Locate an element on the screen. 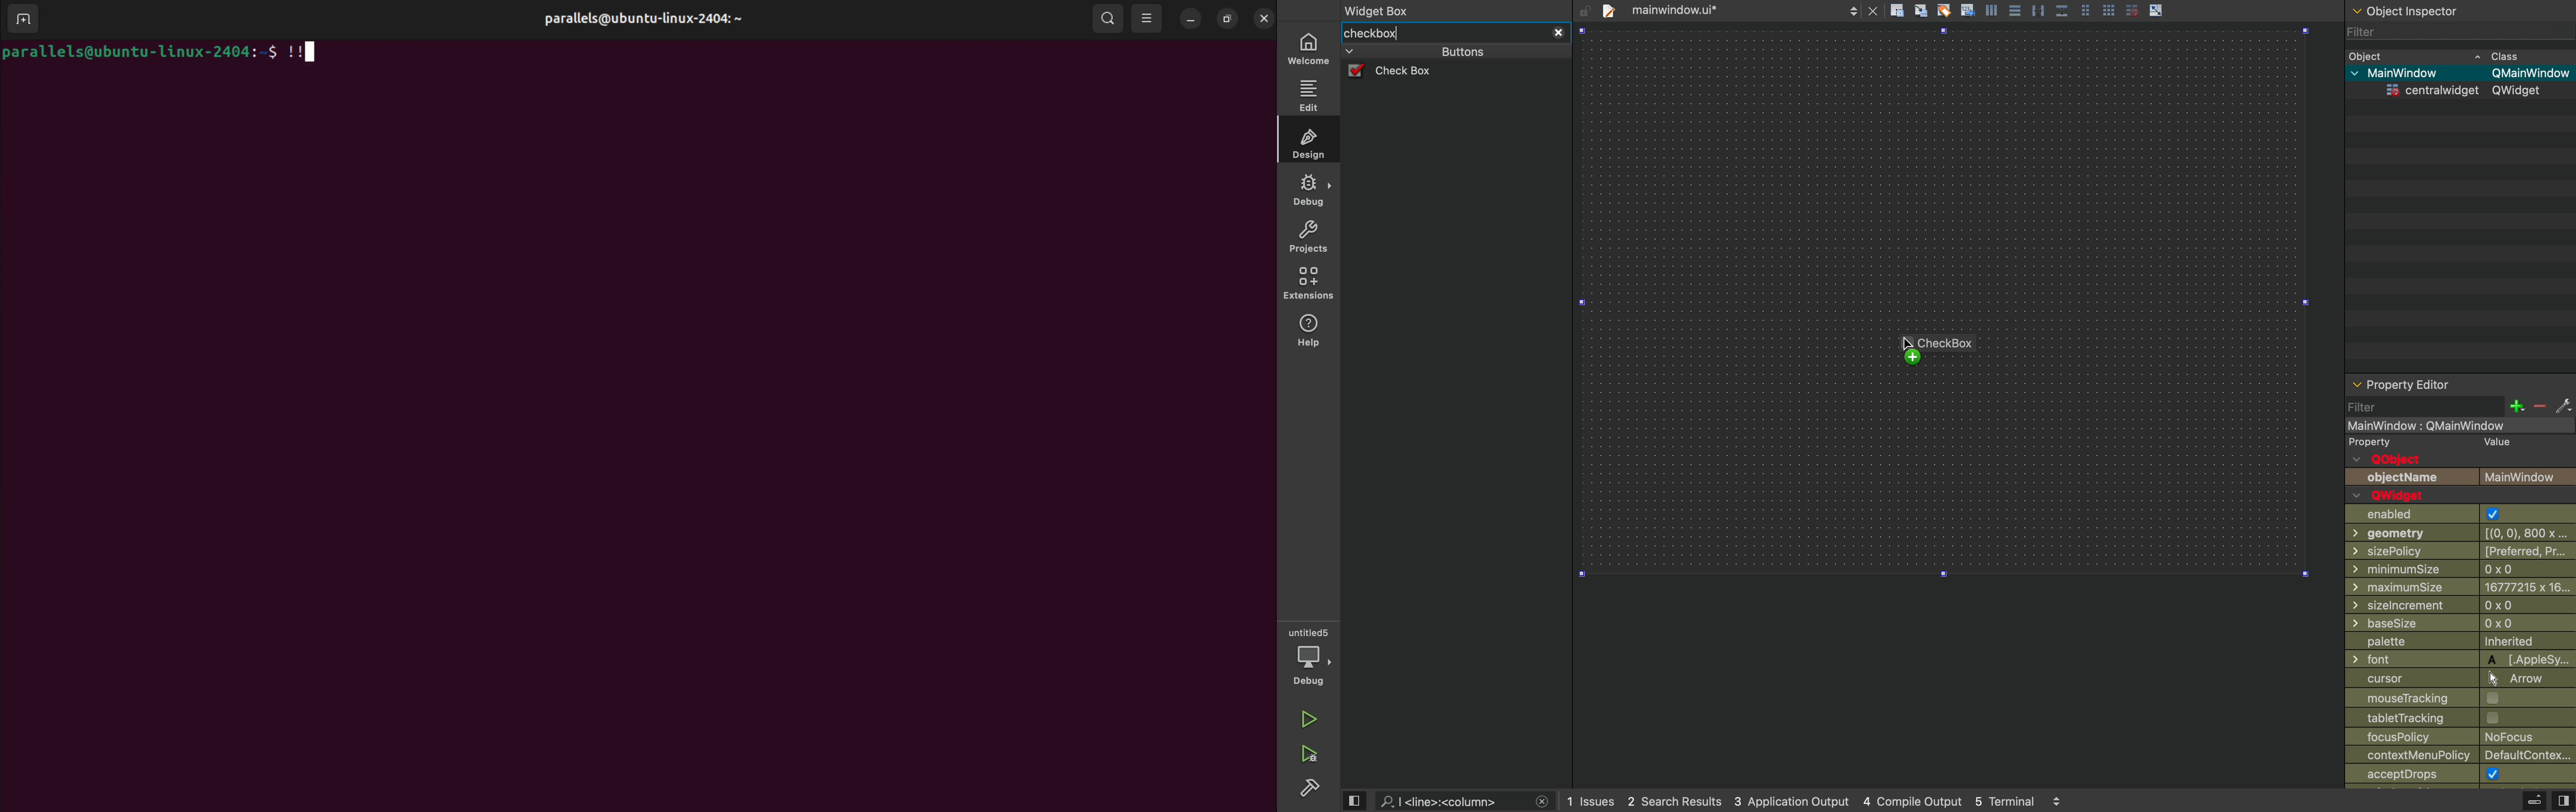 This screenshot has width=2576, height=812. base size is located at coordinates (2462, 625).